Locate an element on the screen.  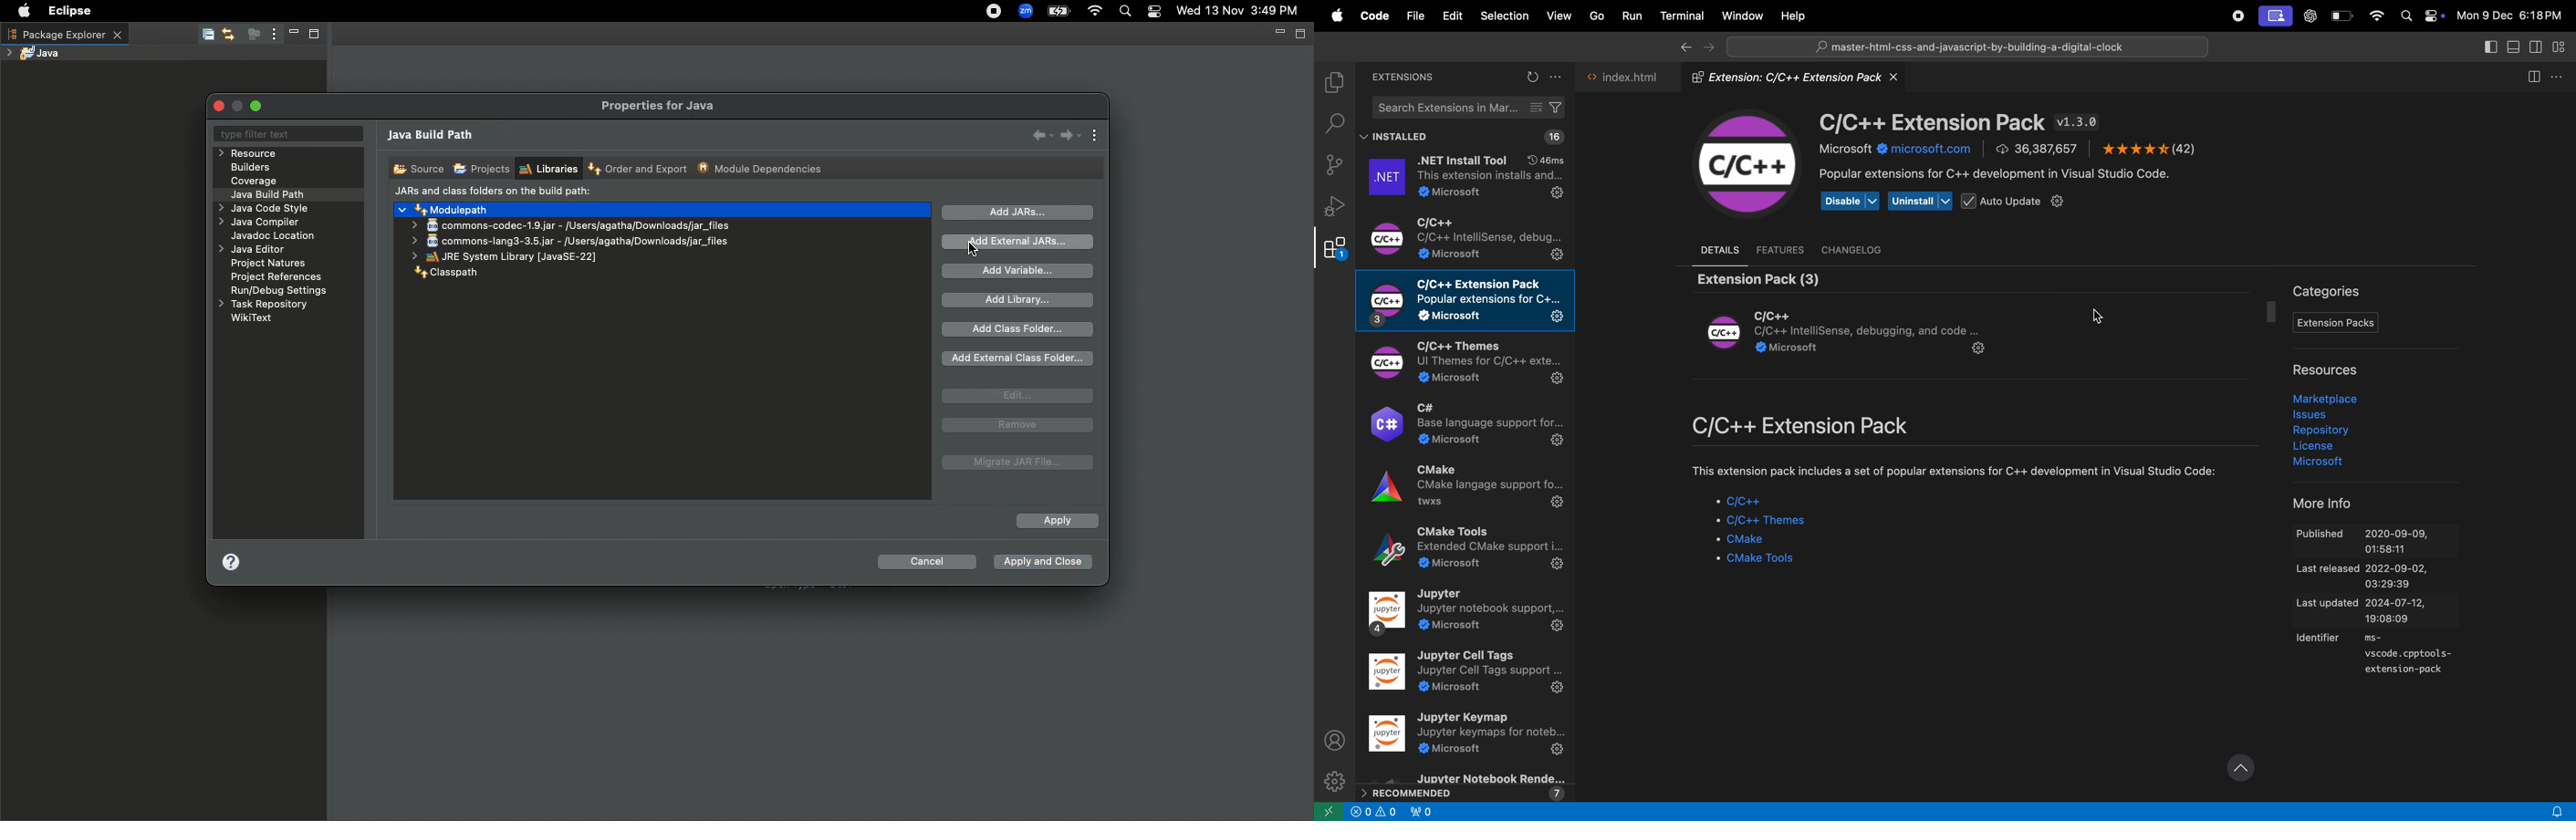
c/C++ themes is located at coordinates (1771, 522).